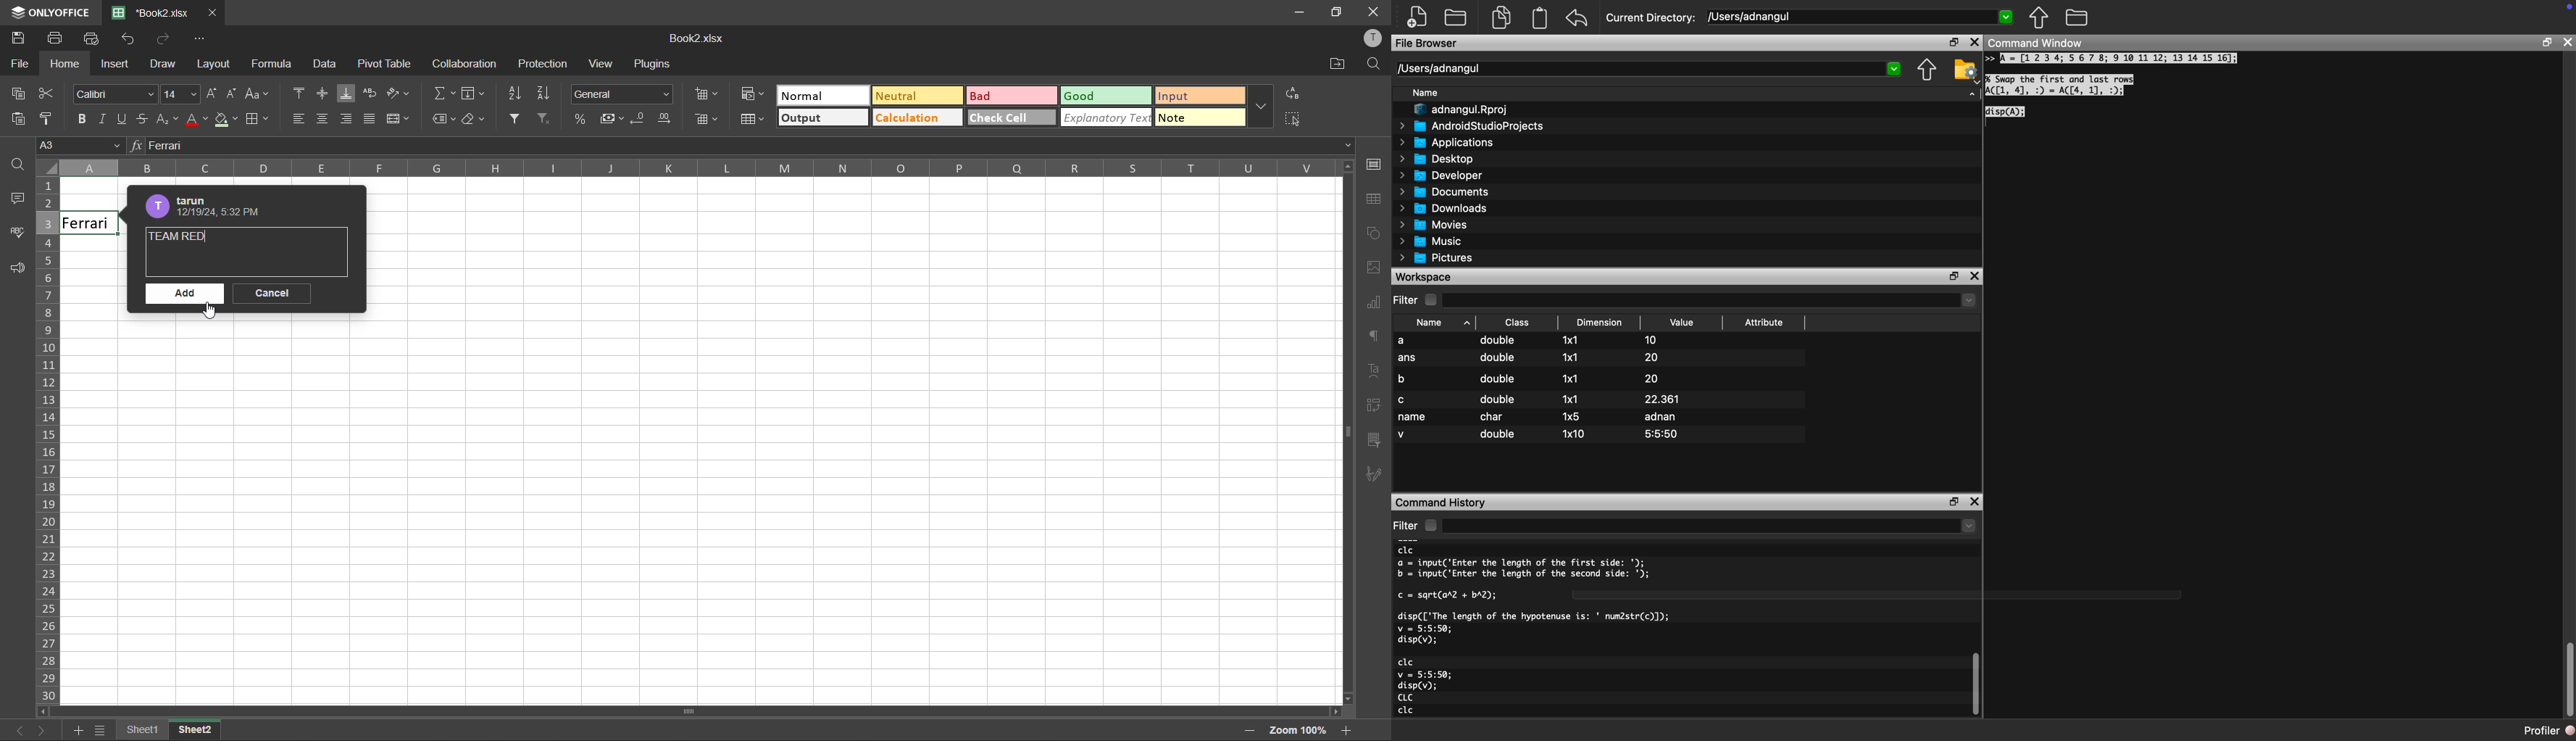 The width and height of the screenshot is (2576, 756). What do you see at coordinates (57, 40) in the screenshot?
I see `print` at bounding box center [57, 40].